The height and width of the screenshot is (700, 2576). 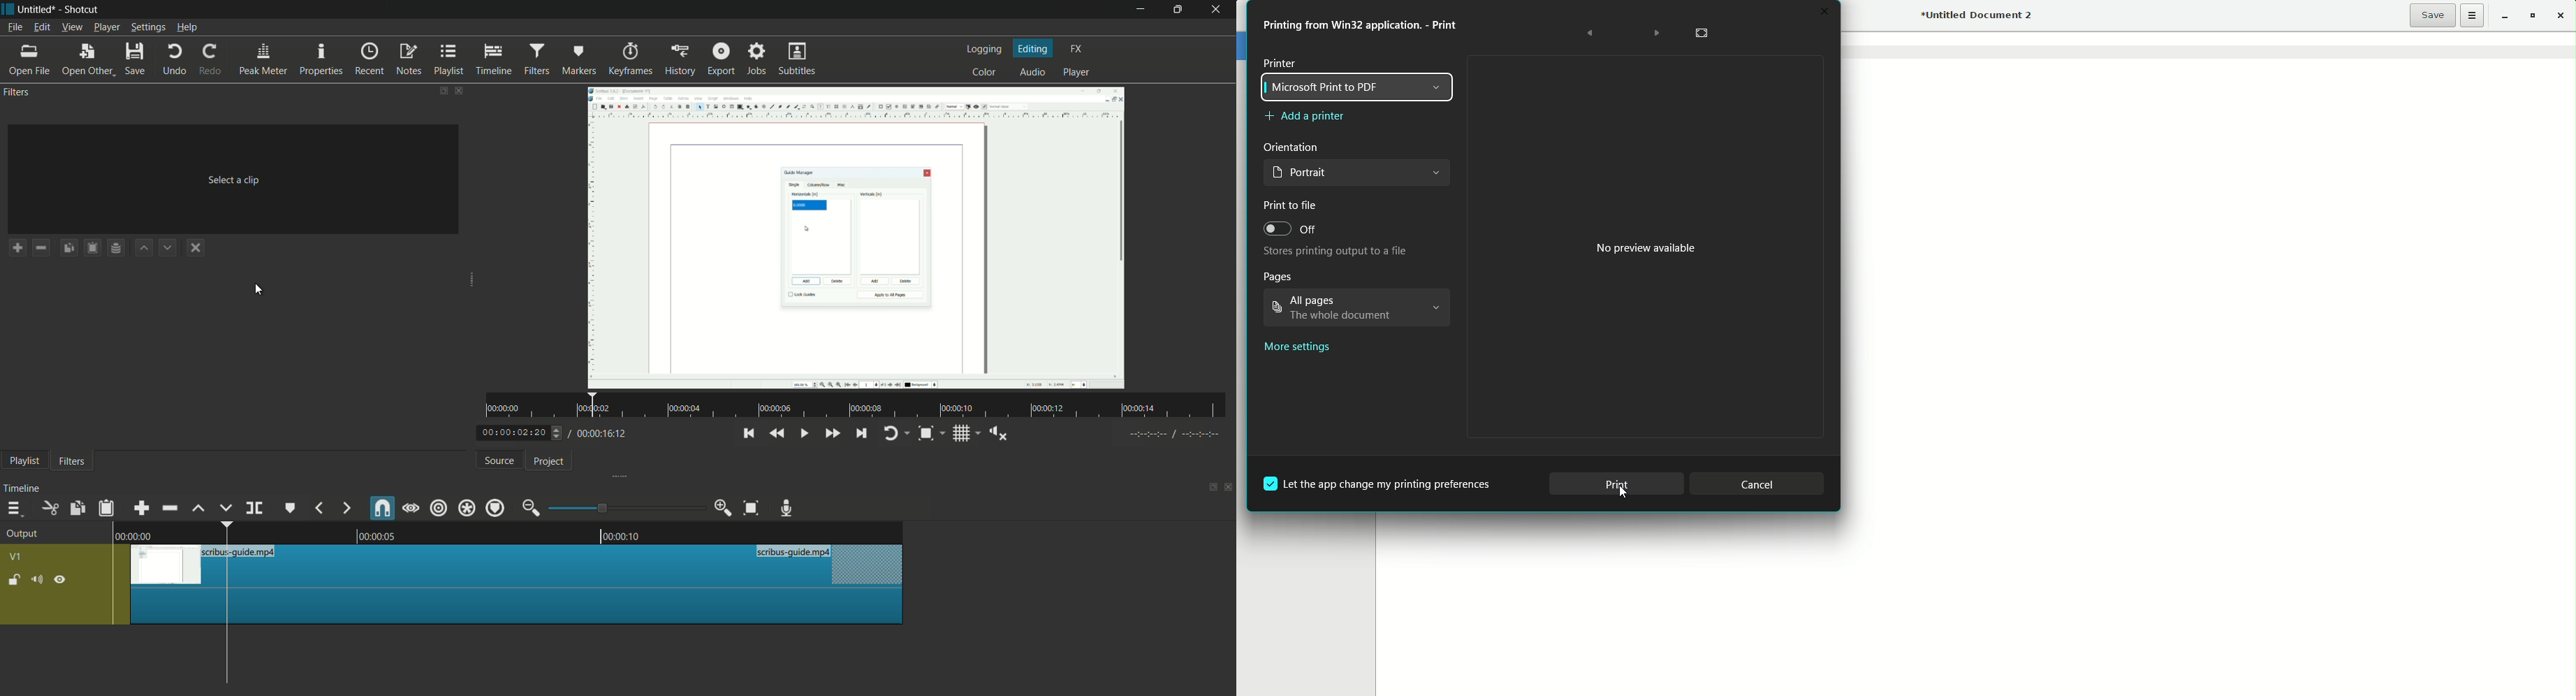 What do you see at coordinates (88, 59) in the screenshot?
I see `open other` at bounding box center [88, 59].